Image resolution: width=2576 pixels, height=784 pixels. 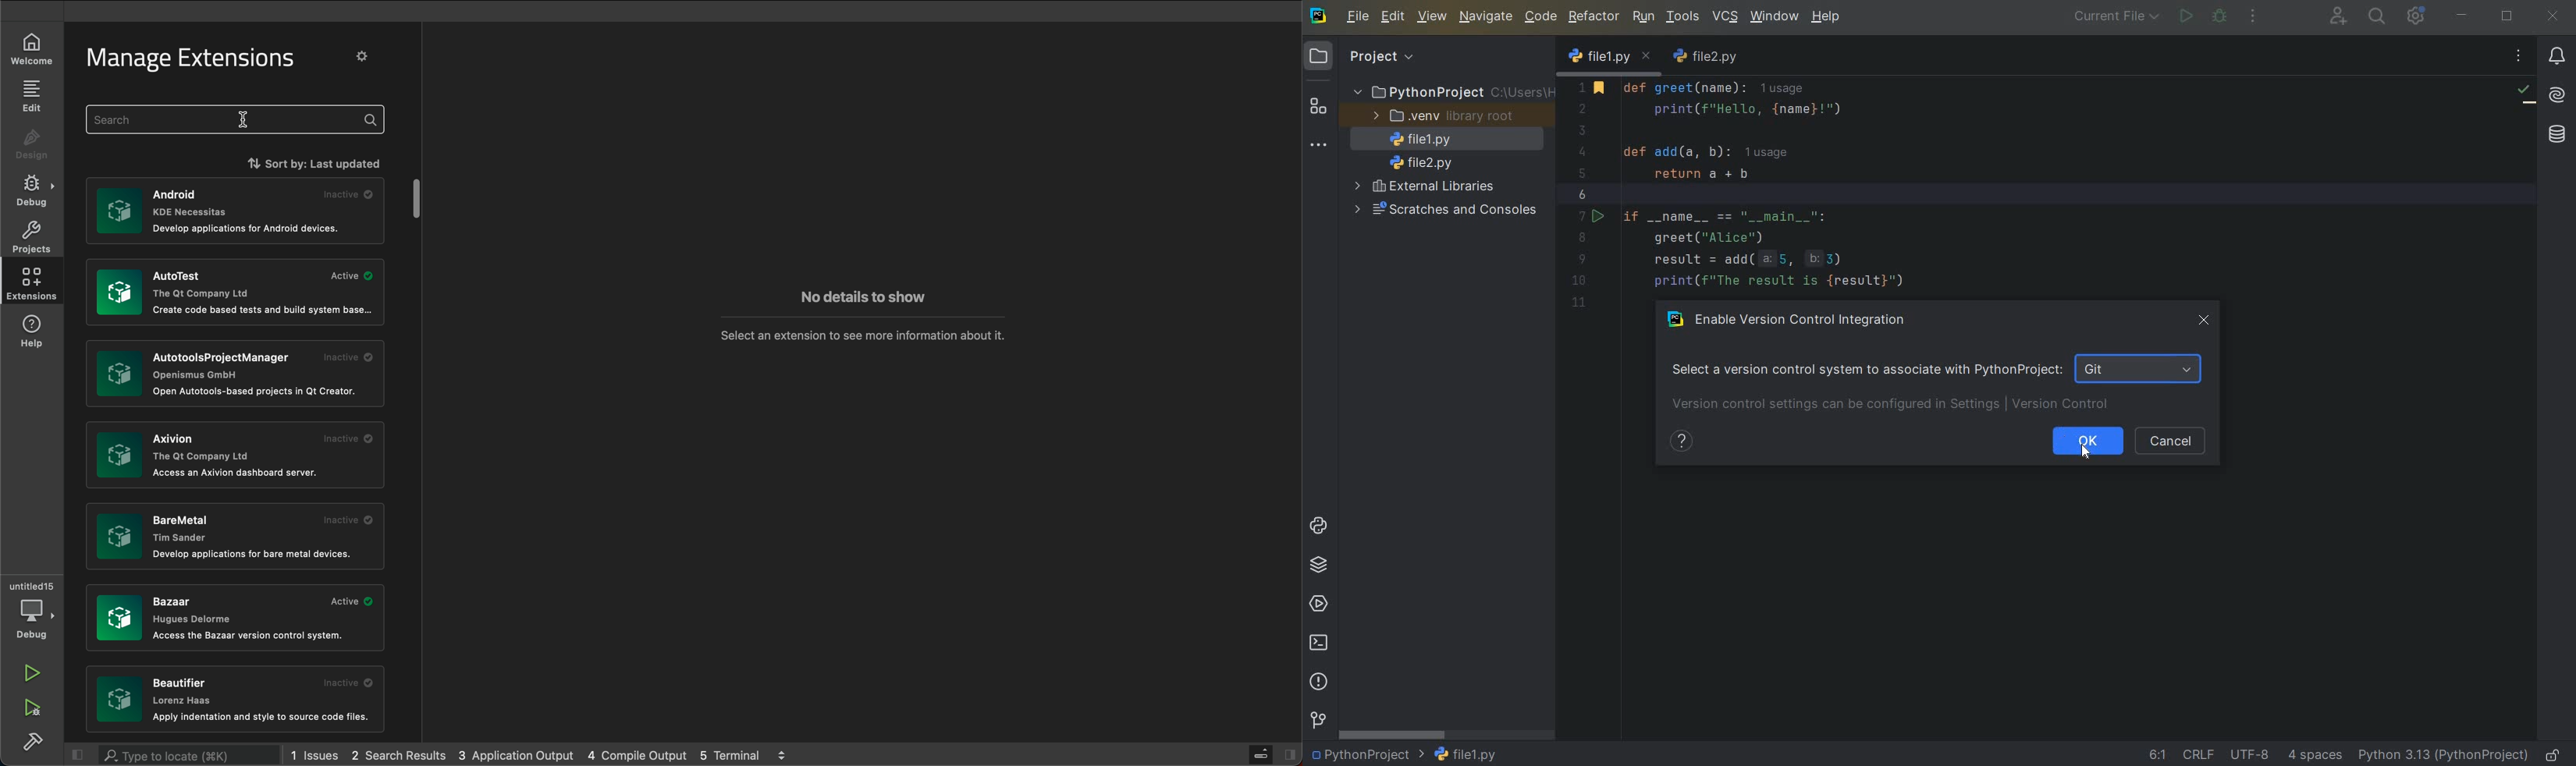 I want to click on extension text, so click(x=258, y=392).